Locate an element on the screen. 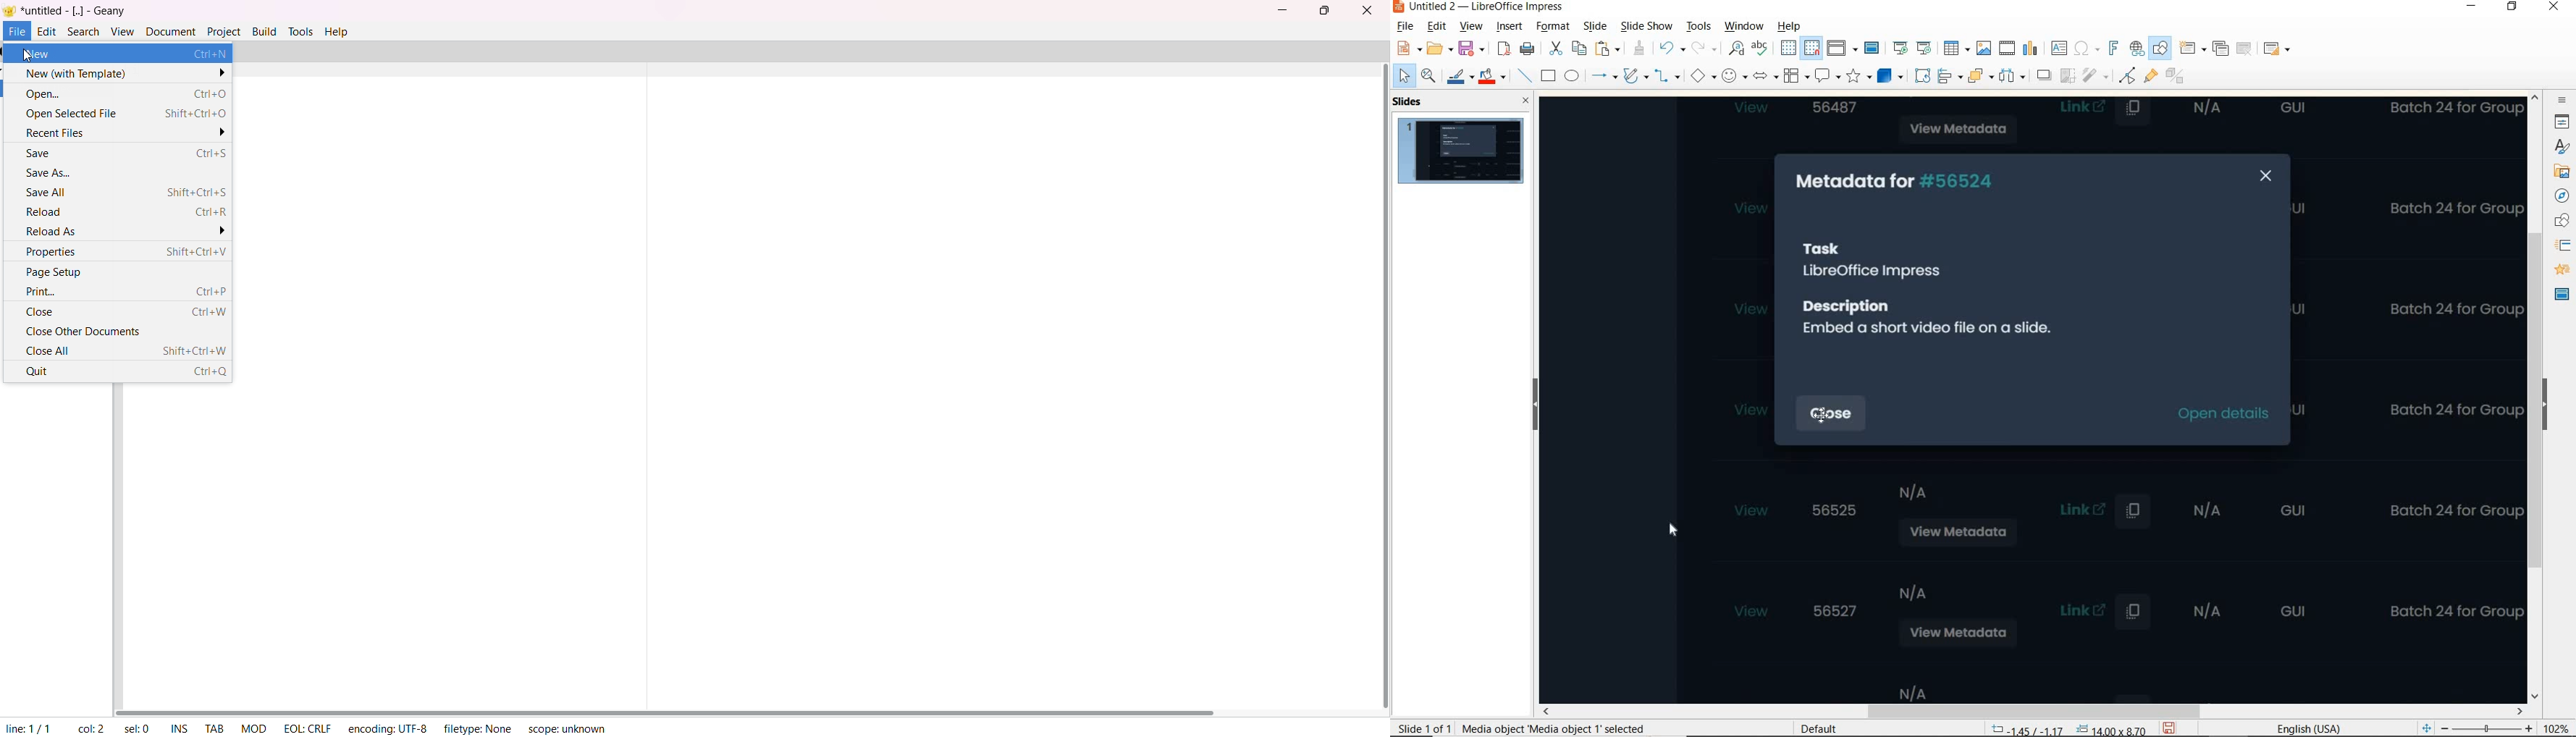 This screenshot has height=756, width=2576.  is located at coordinates (2058, 49).